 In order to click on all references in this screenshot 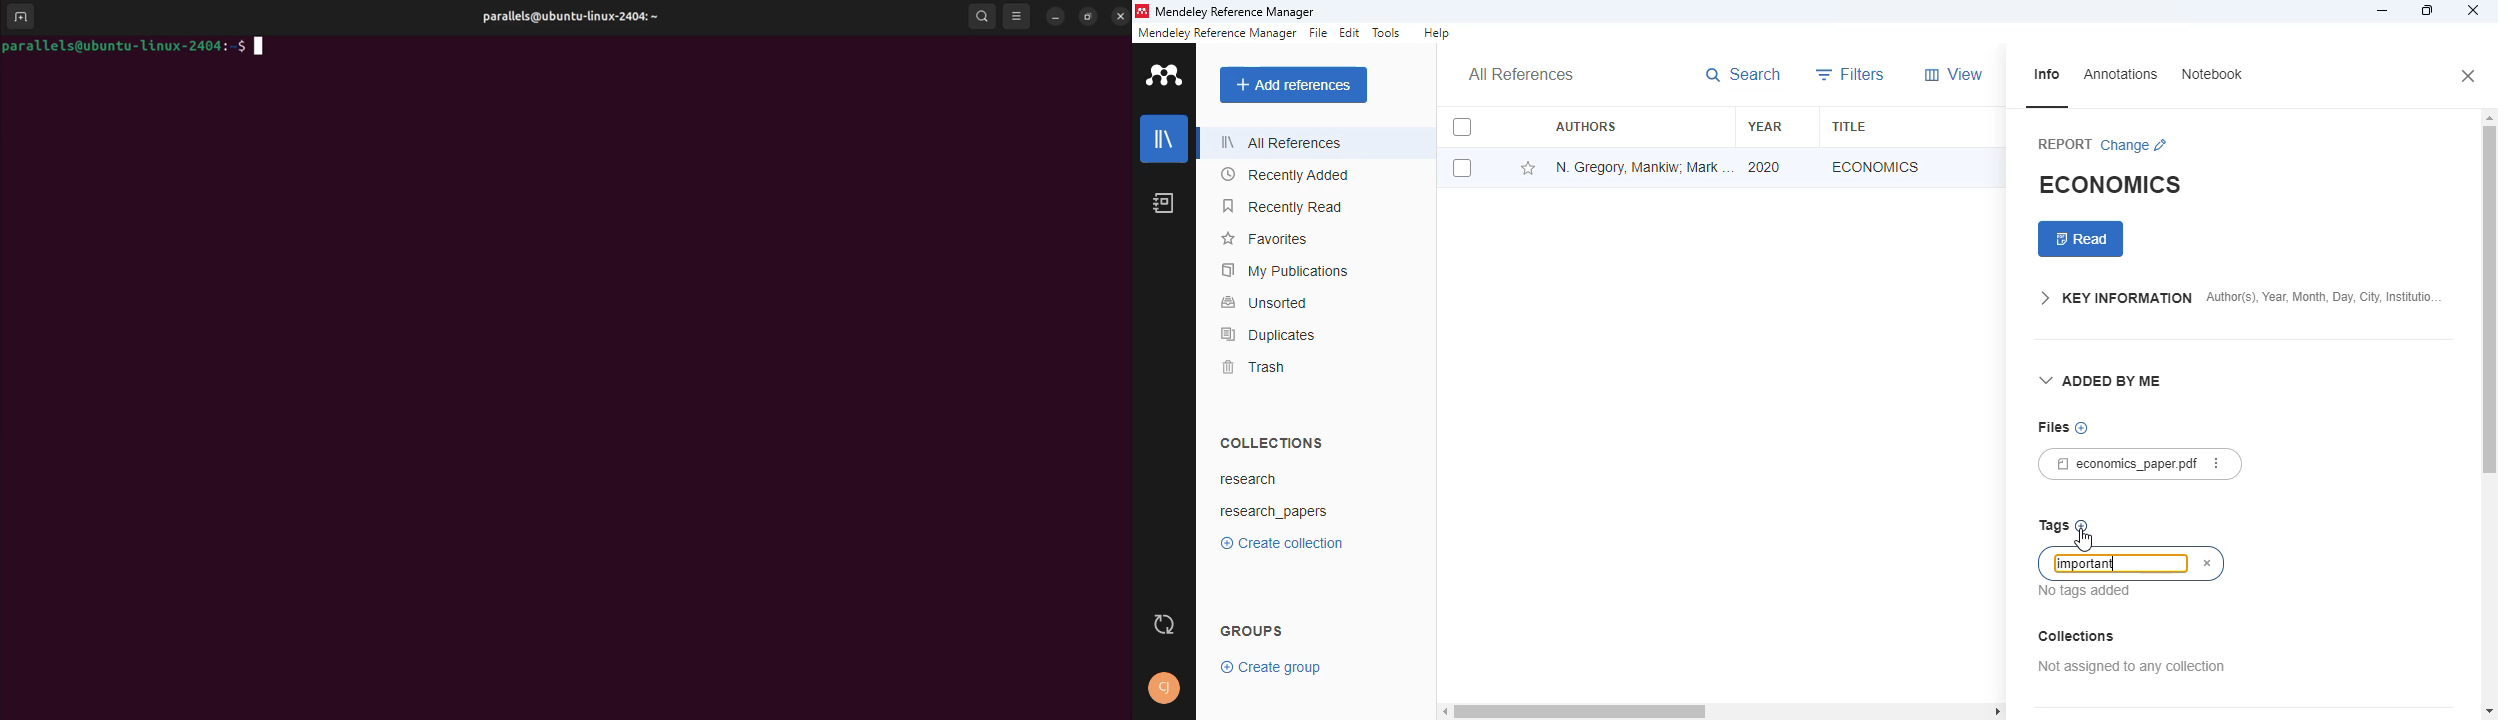, I will do `click(1520, 74)`.